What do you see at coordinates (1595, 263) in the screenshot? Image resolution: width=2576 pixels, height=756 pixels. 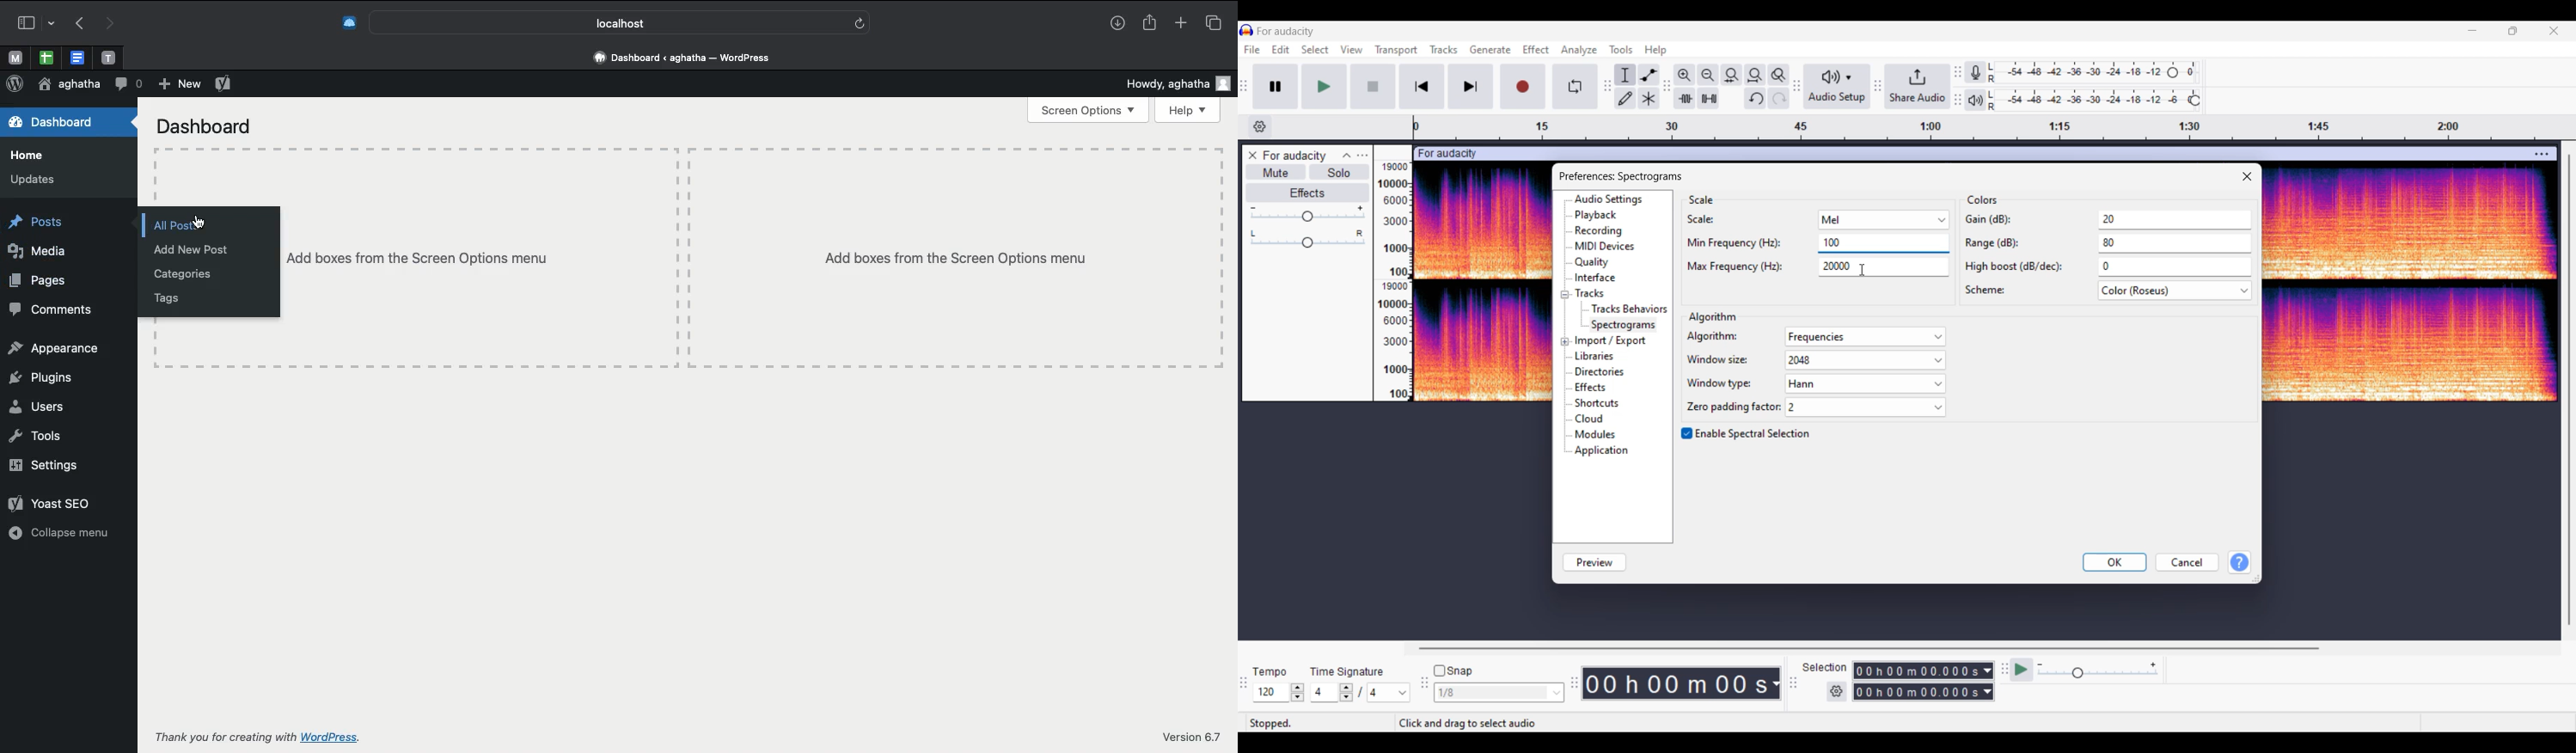 I see `quality` at bounding box center [1595, 263].